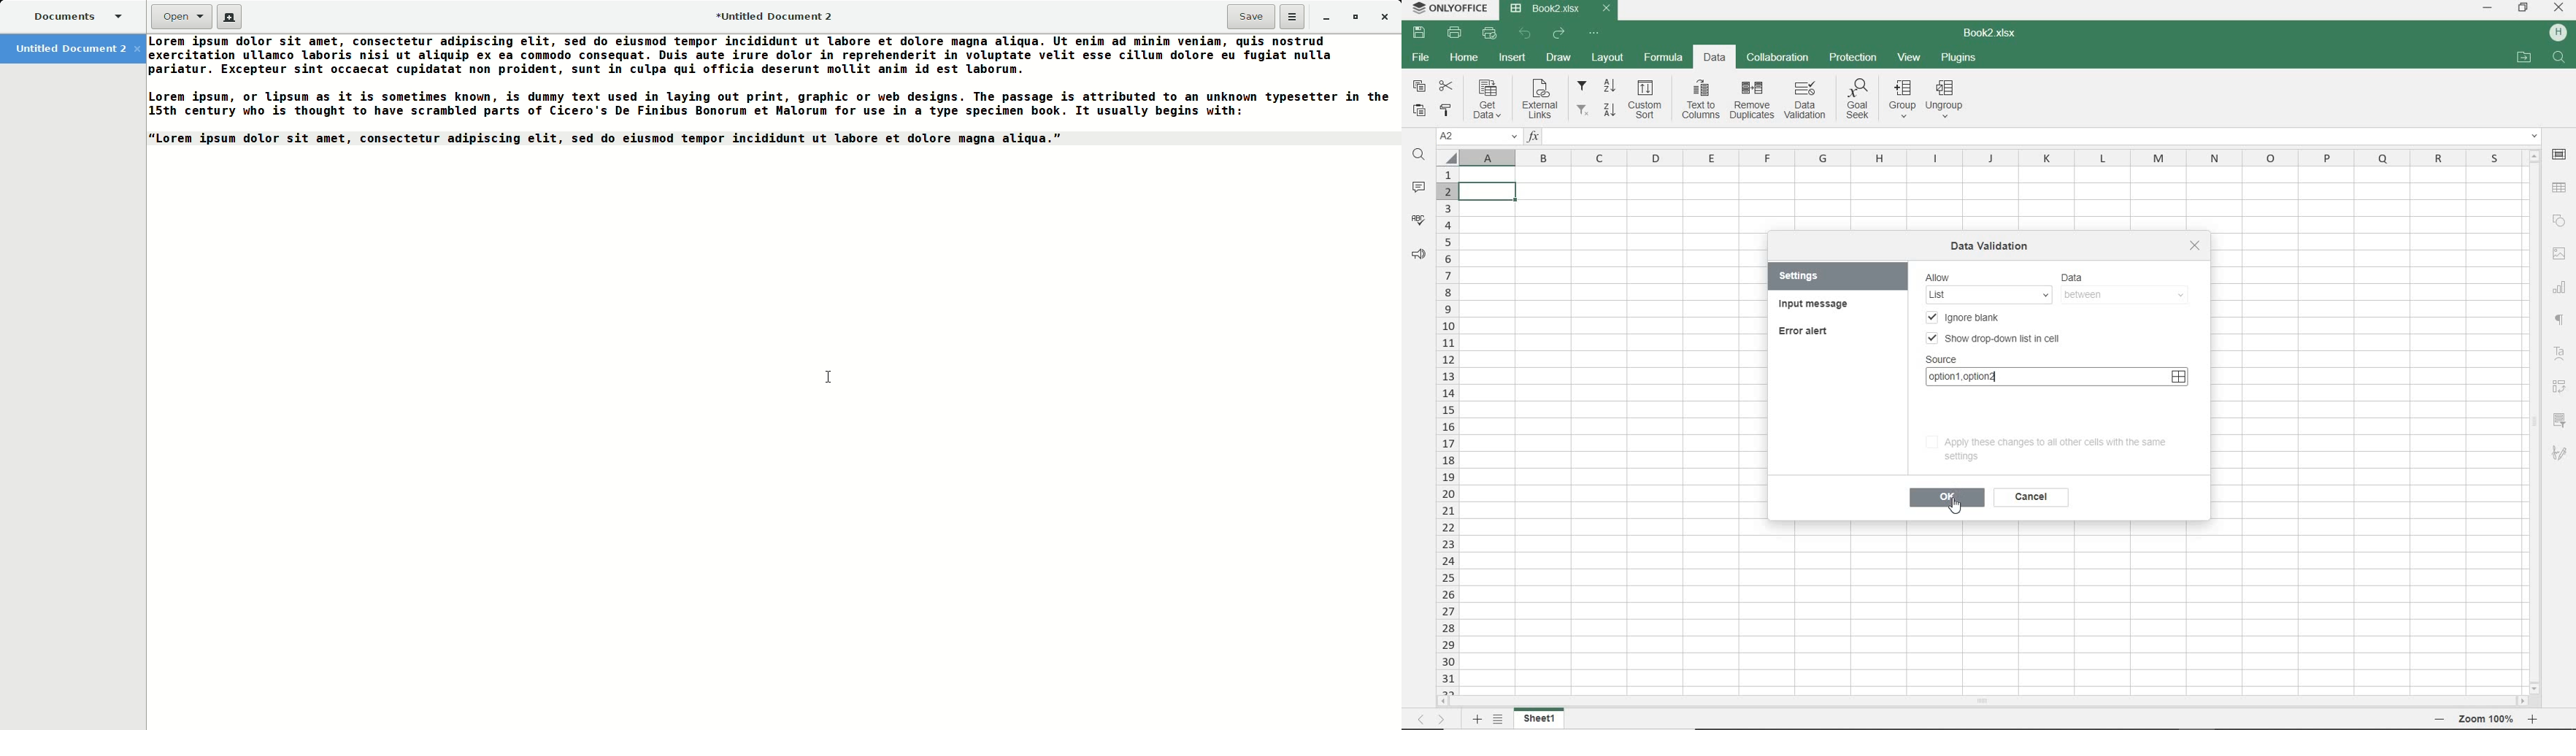 The height and width of the screenshot is (756, 2576). I want to click on SHAPE, so click(2559, 222).